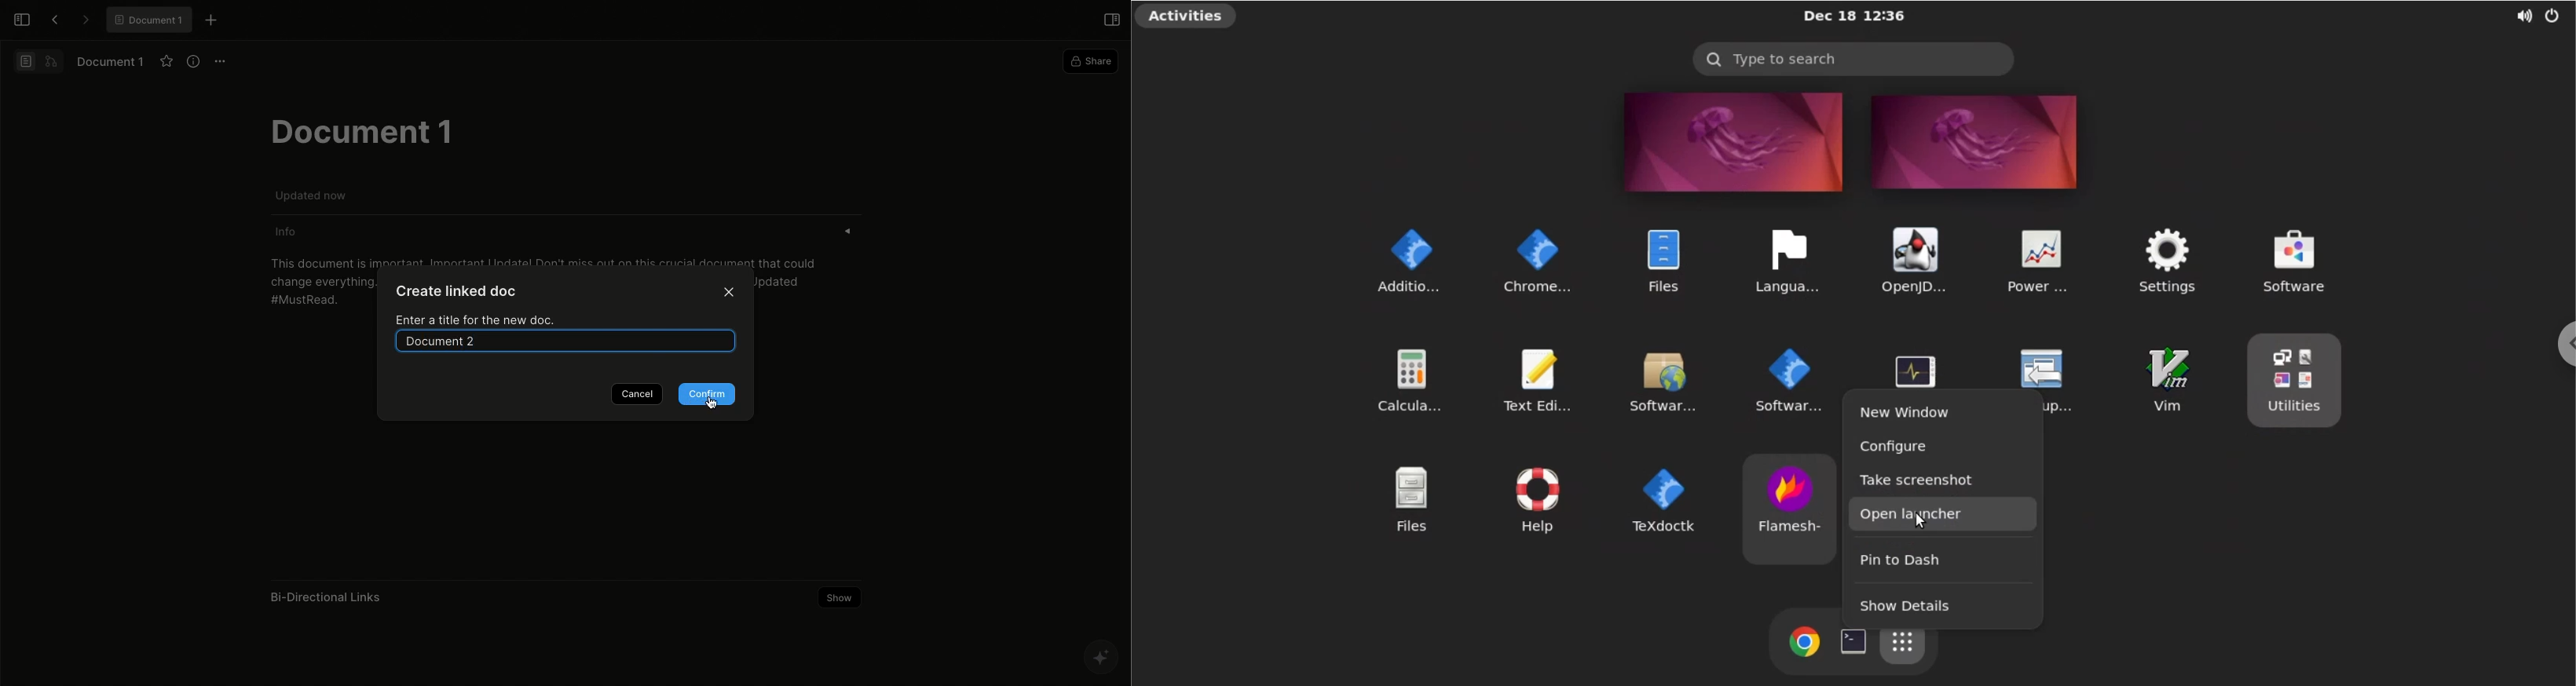 The width and height of the screenshot is (2576, 700). I want to click on software update, so click(1666, 378).